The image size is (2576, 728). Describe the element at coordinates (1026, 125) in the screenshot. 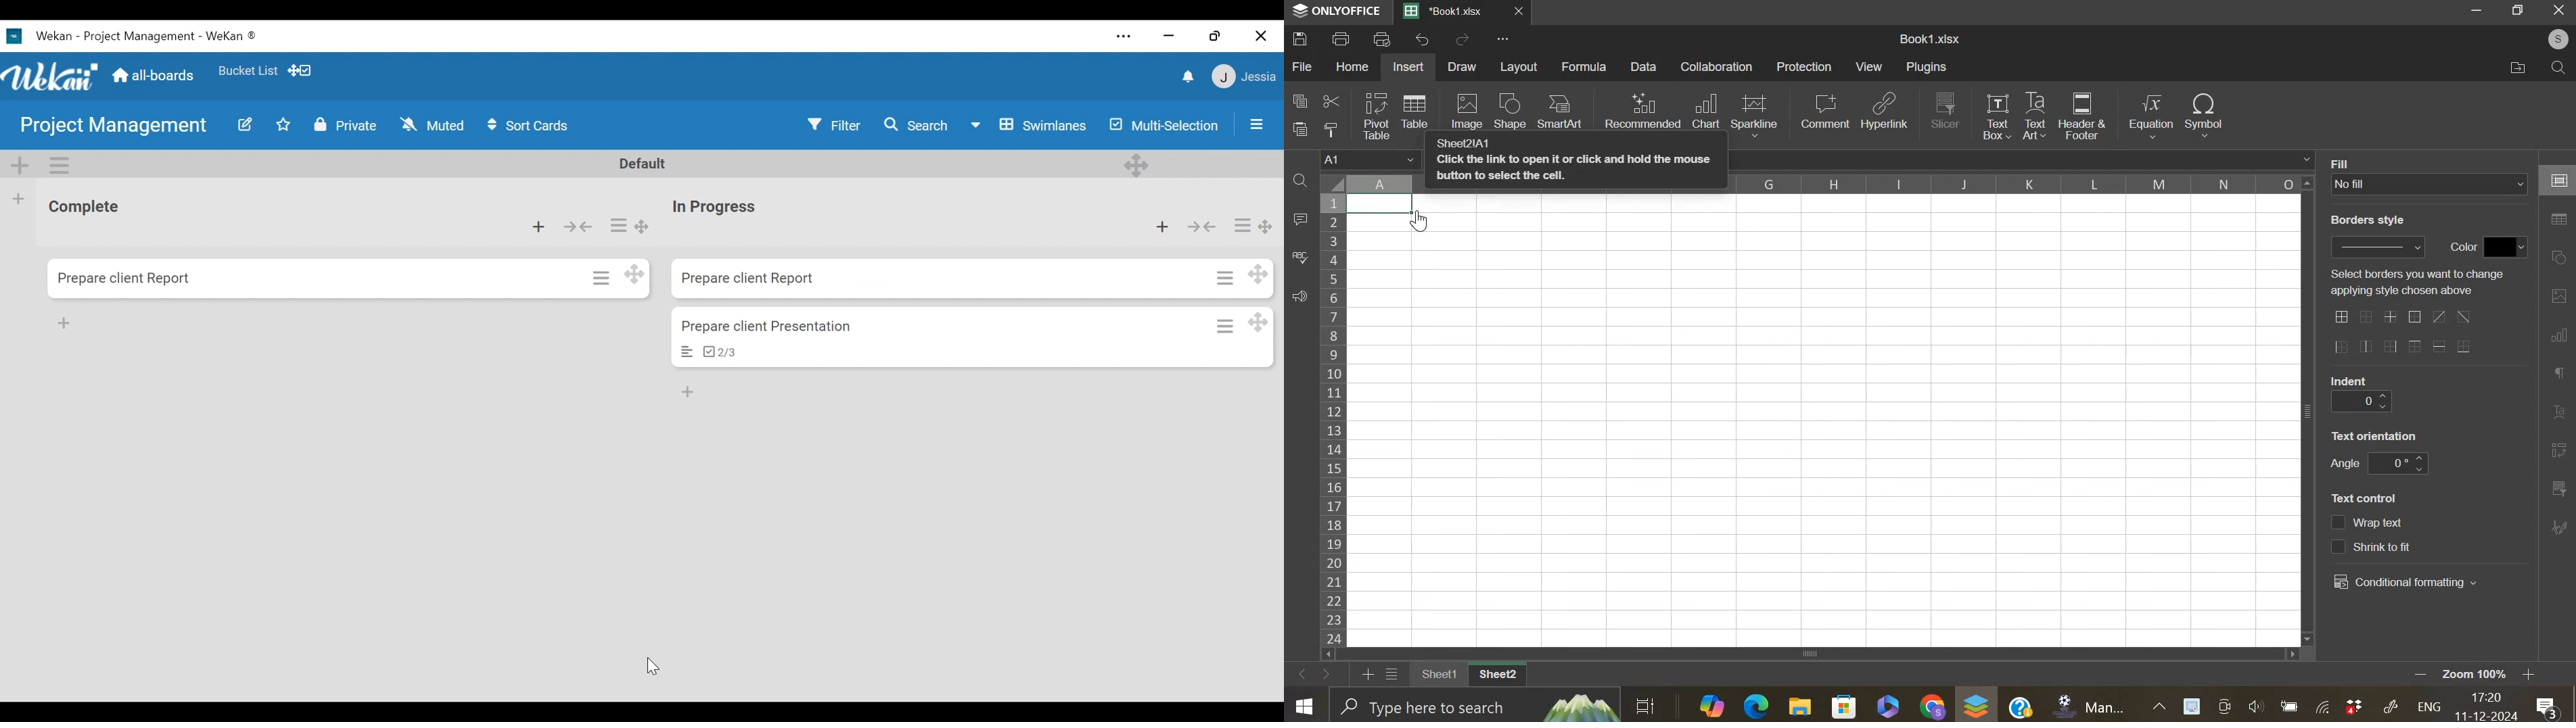

I see `Board View` at that location.